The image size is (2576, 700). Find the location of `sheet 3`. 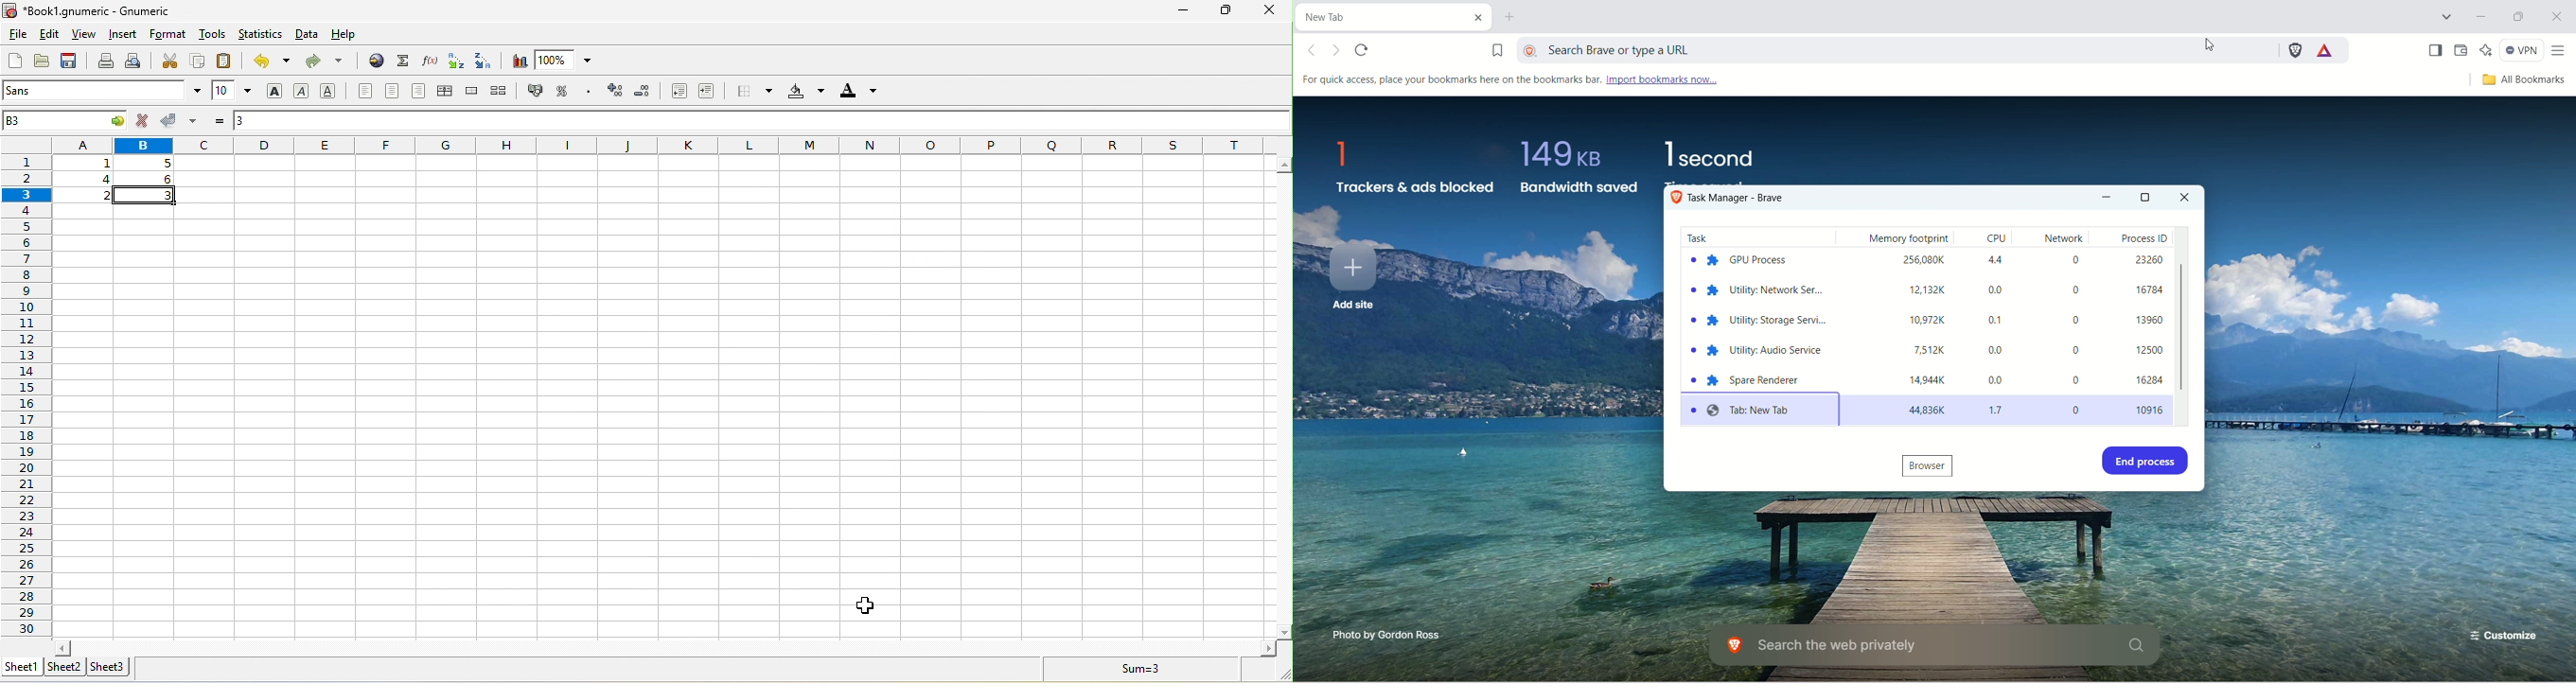

sheet 3 is located at coordinates (113, 667).